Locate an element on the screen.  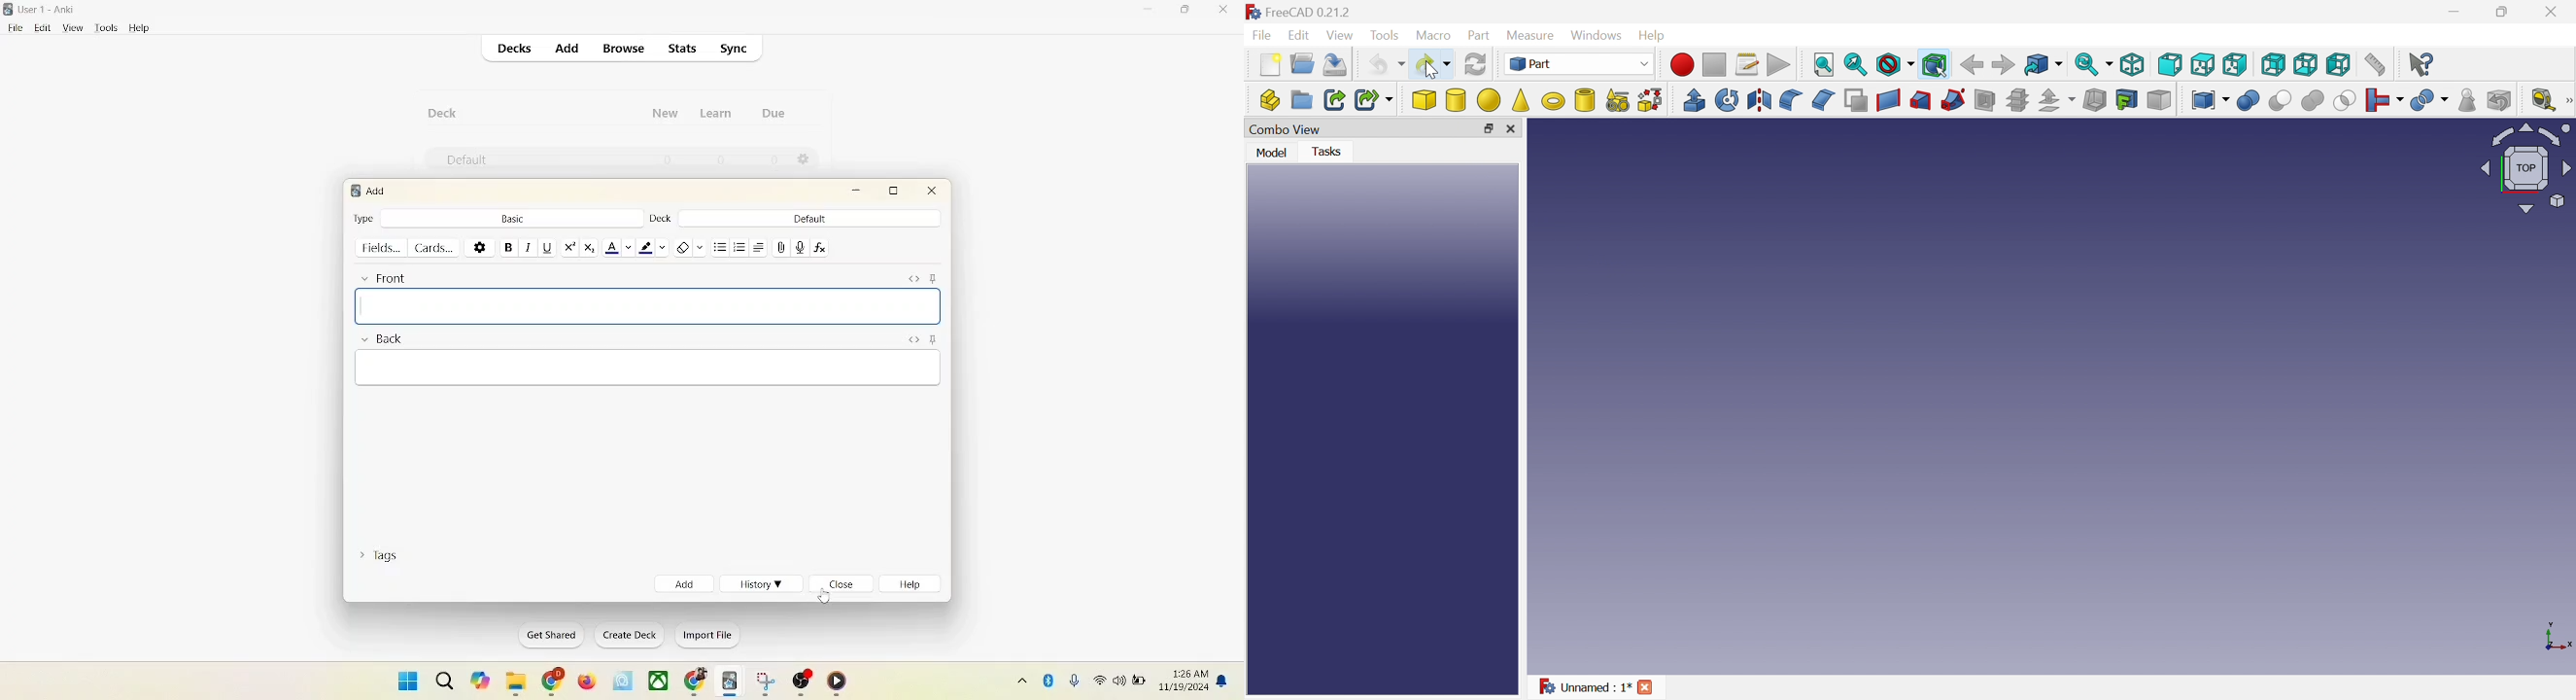
equations is located at coordinates (819, 248).